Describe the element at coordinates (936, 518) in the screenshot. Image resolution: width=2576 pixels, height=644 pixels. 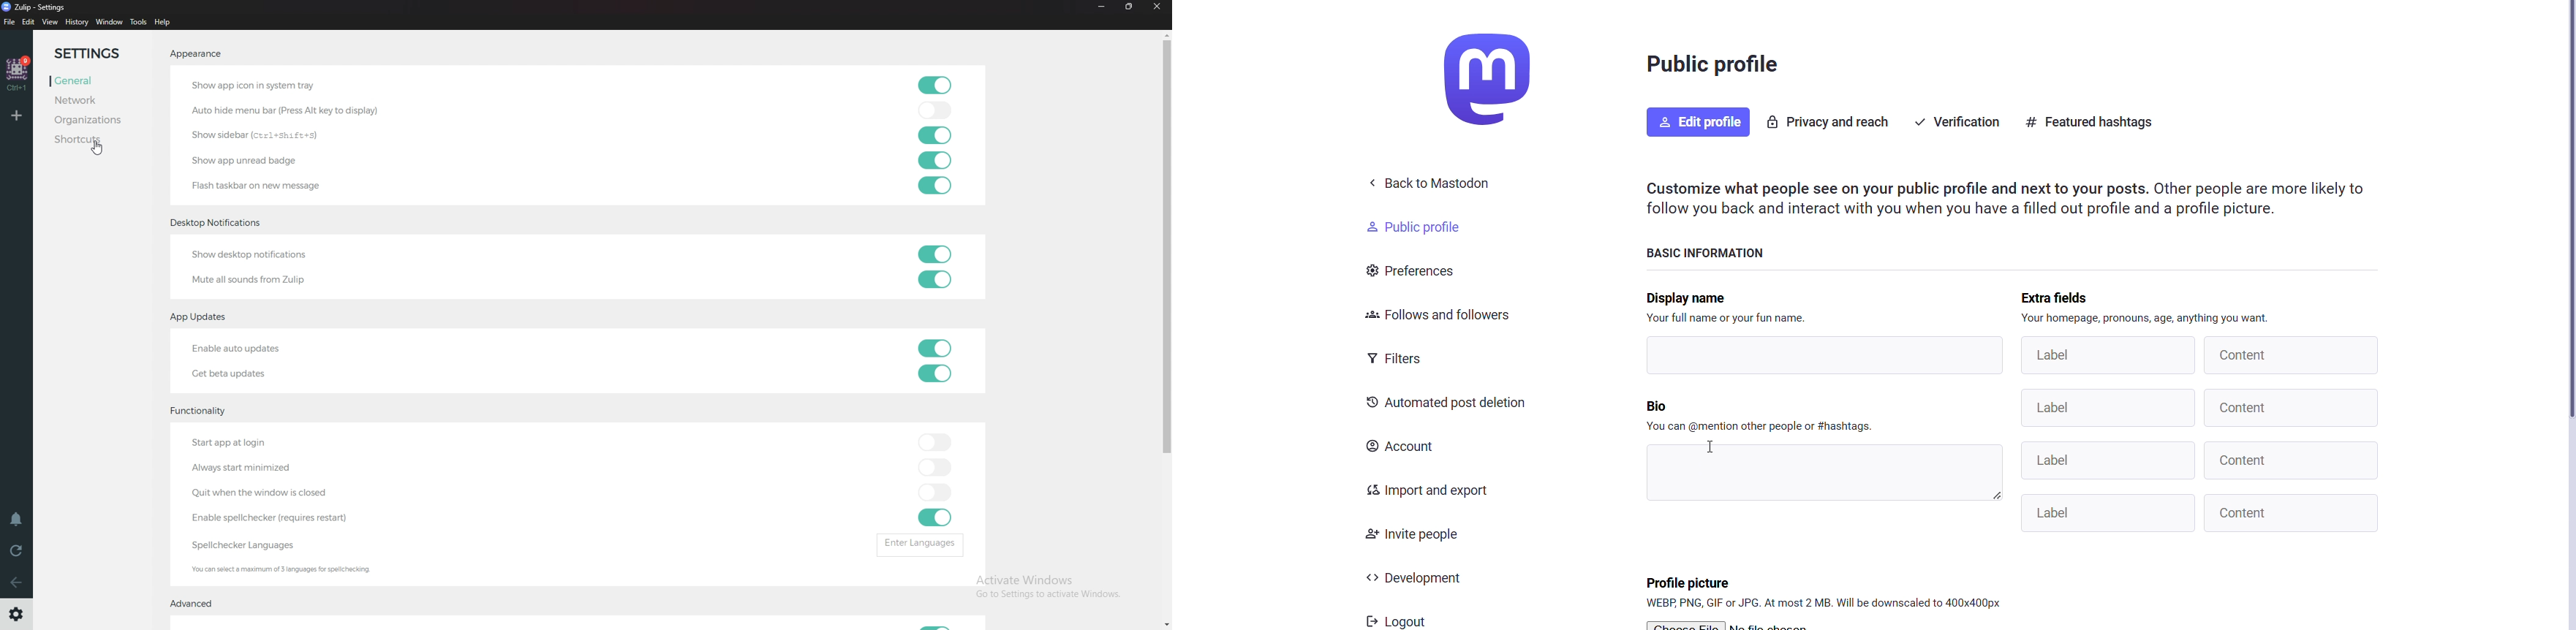
I see `toggle` at that location.